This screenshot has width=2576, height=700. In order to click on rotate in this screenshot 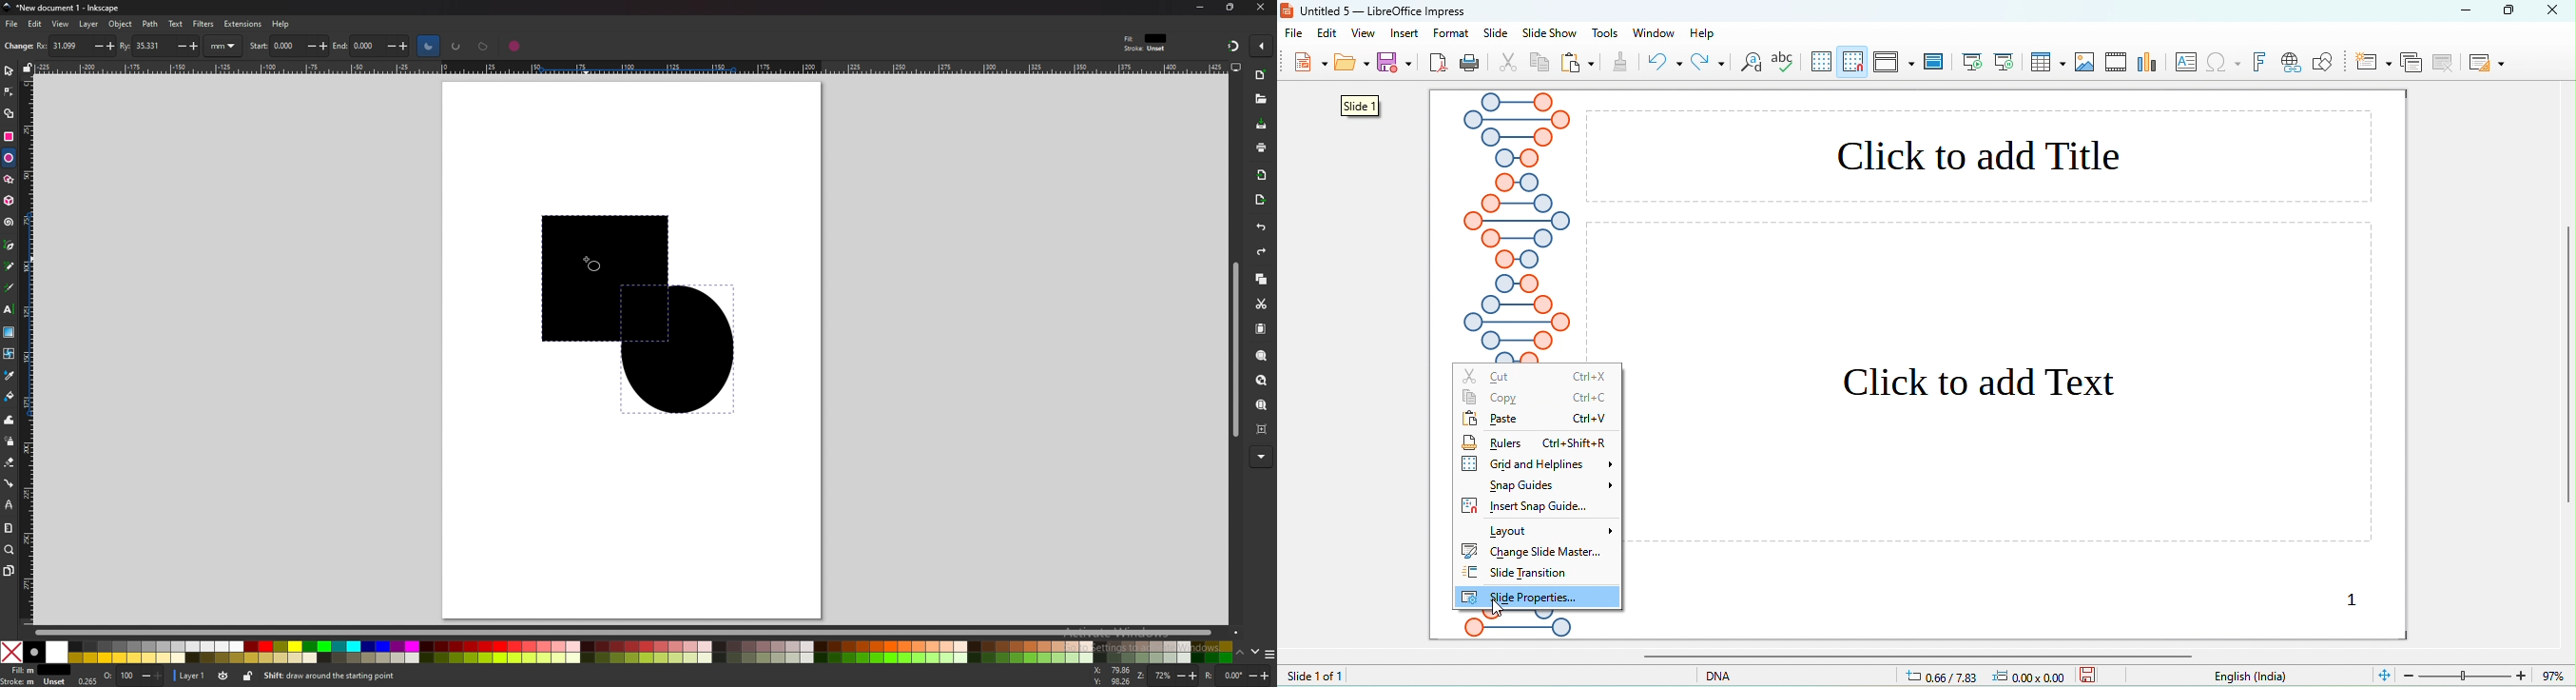, I will do `click(1237, 676)`.